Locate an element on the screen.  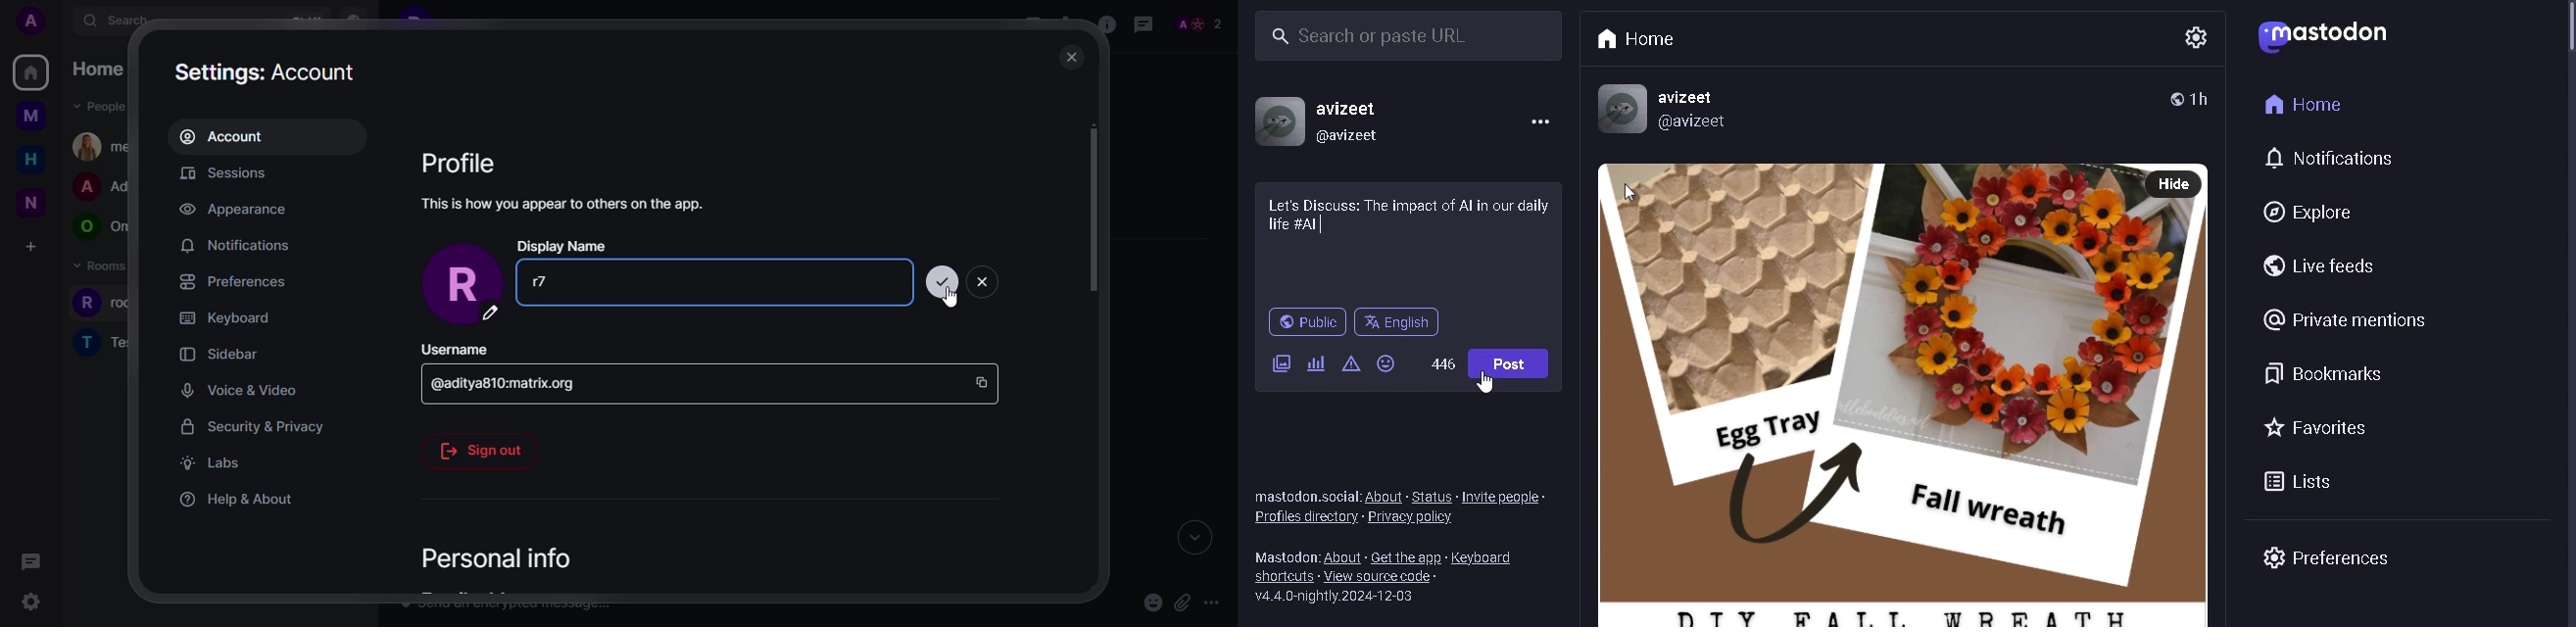
SETTING is located at coordinates (2200, 39).